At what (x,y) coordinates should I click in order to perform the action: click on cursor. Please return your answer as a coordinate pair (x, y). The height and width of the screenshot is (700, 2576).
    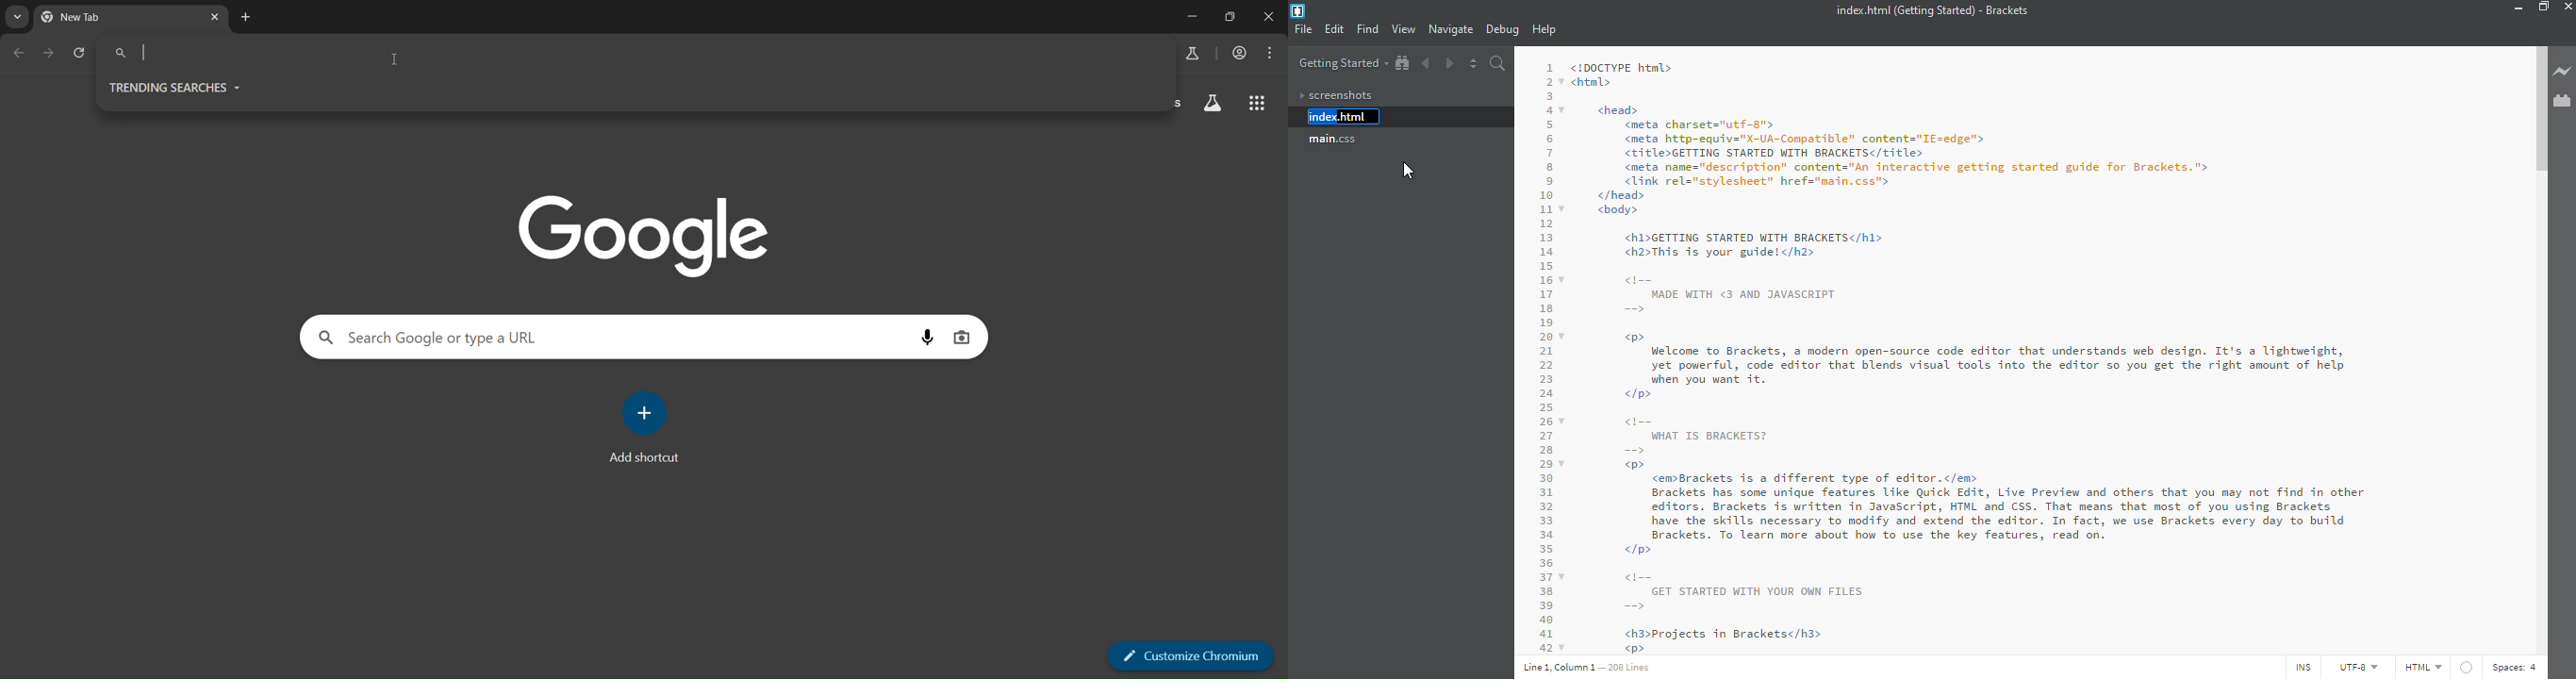
    Looking at the image, I should click on (396, 60).